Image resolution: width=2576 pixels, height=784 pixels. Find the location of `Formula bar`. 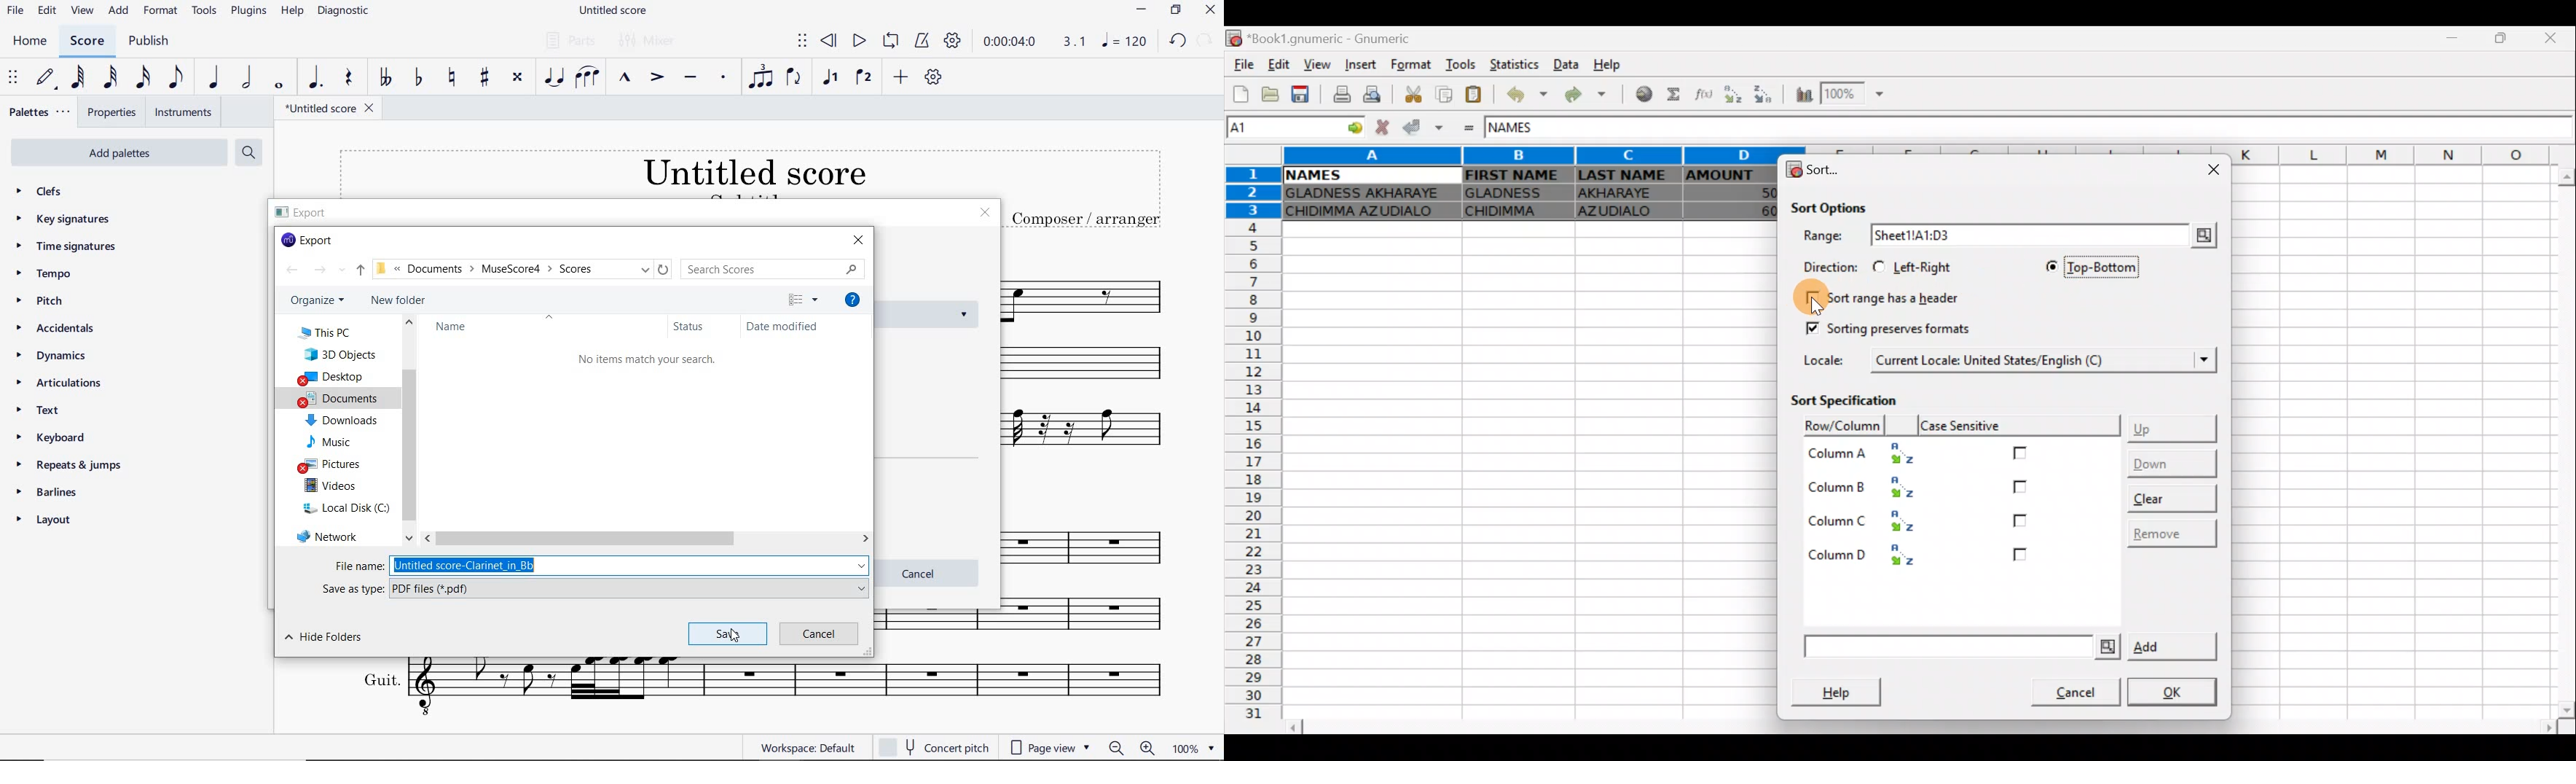

Formula bar is located at coordinates (2074, 130).